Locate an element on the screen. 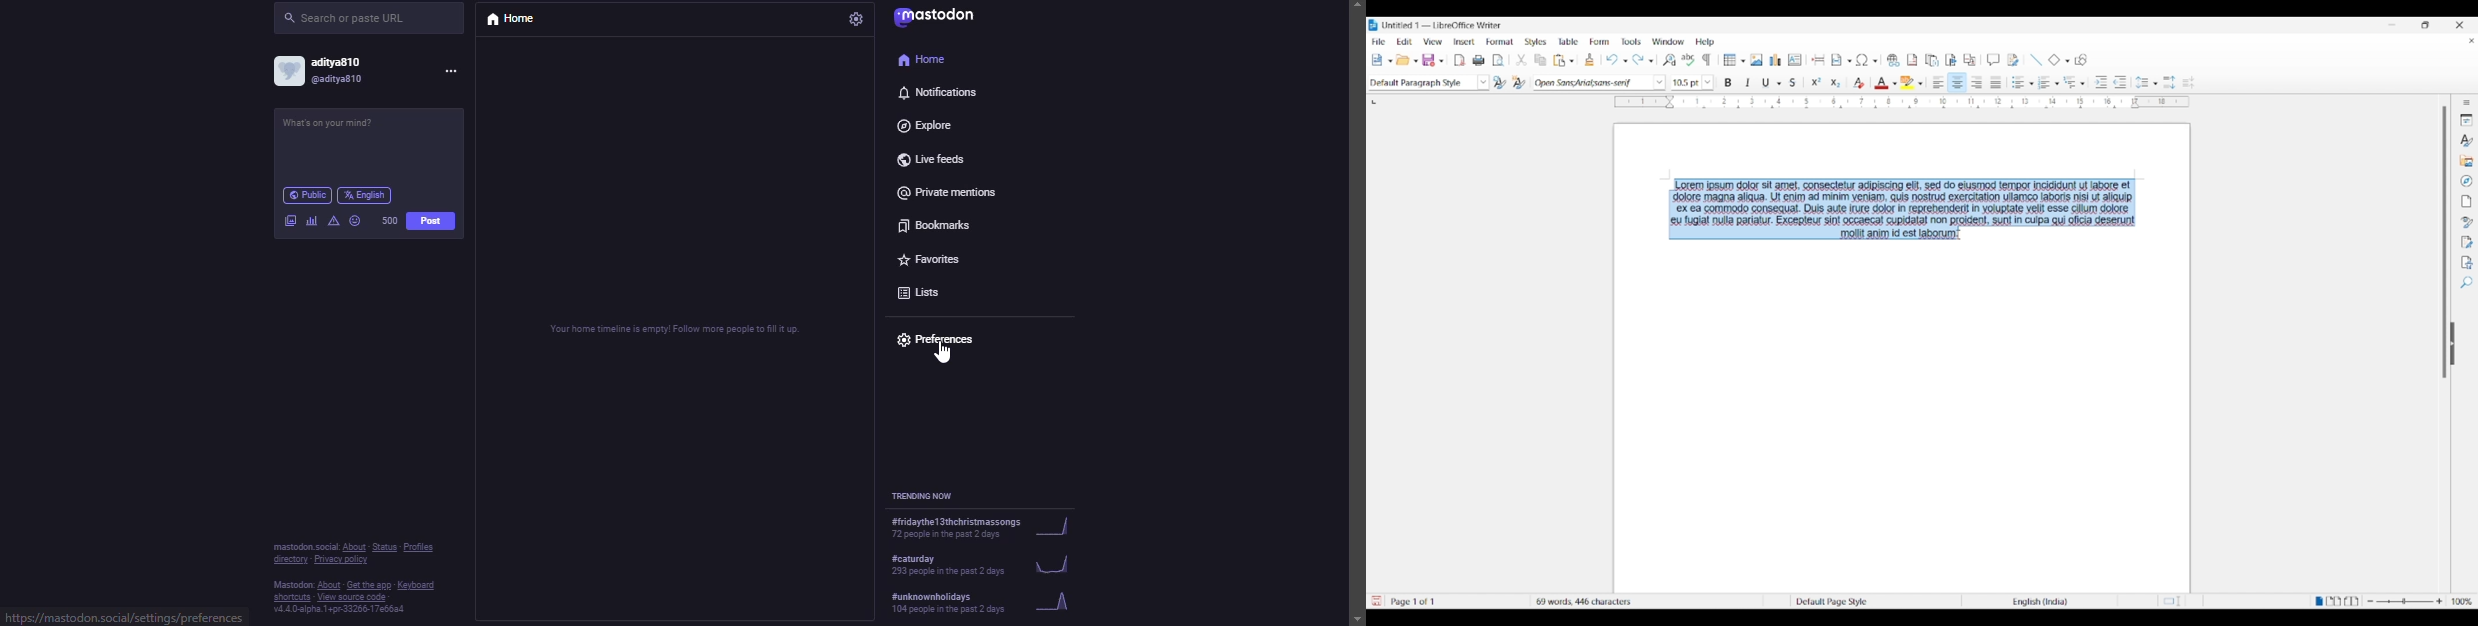  trending is located at coordinates (985, 562).